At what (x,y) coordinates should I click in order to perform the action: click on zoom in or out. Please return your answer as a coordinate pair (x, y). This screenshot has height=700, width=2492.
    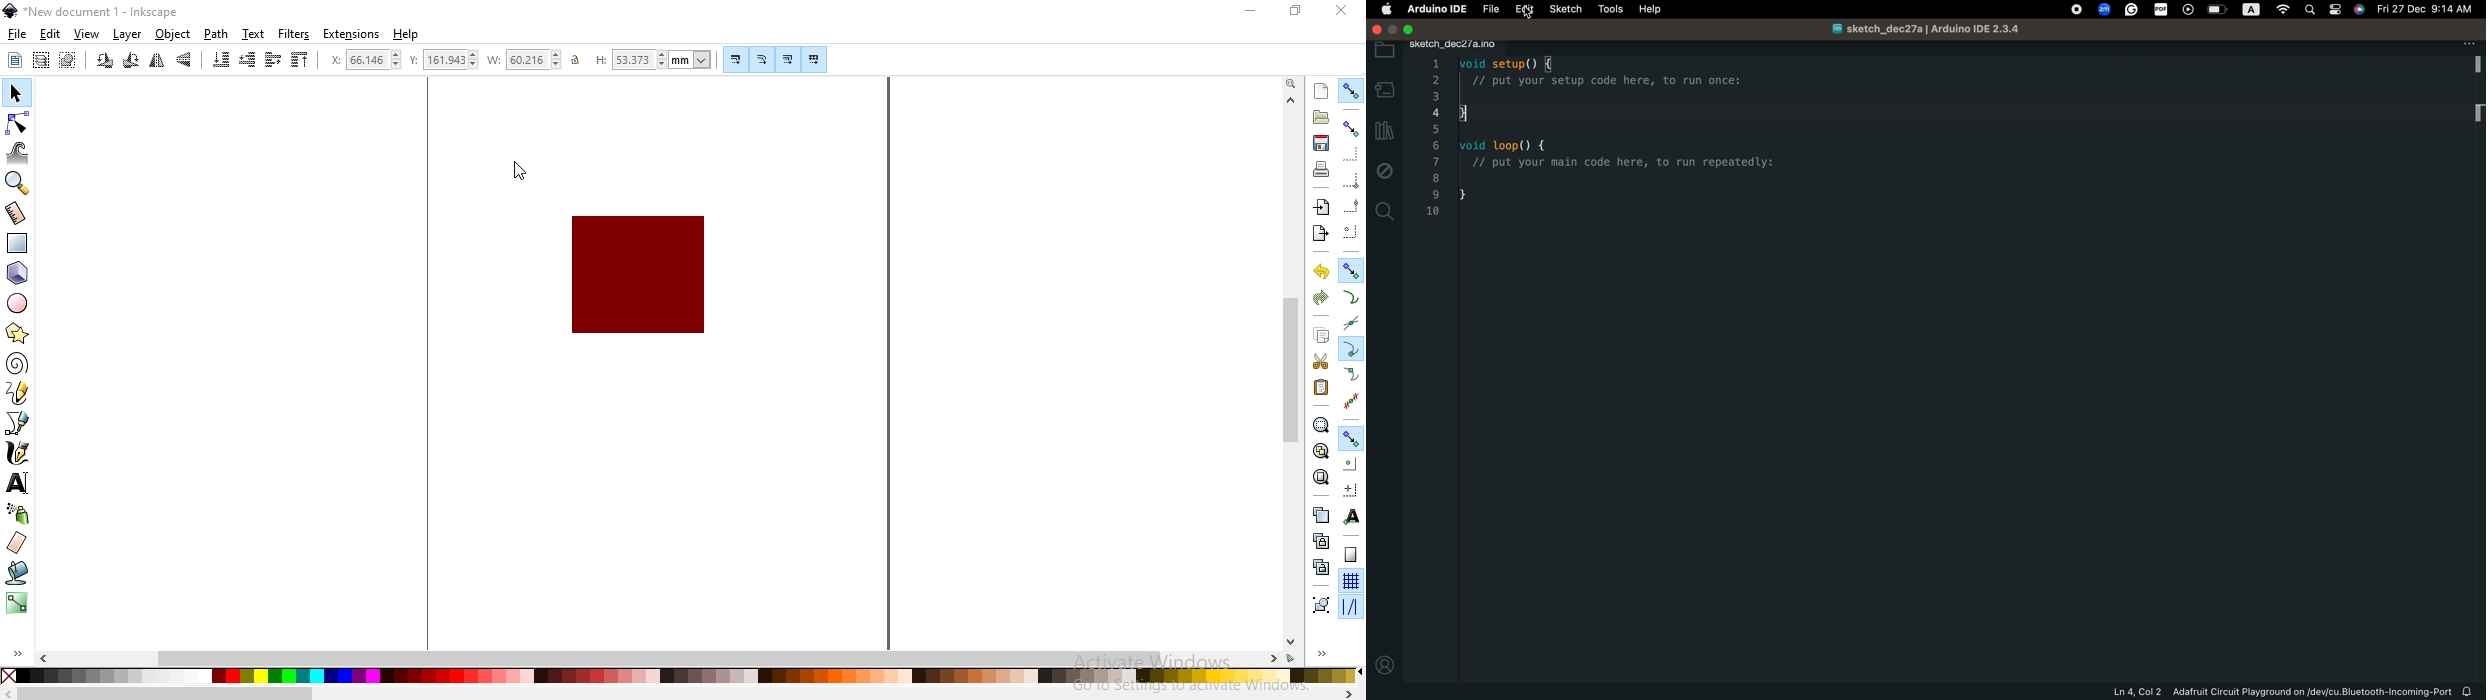
    Looking at the image, I should click on (20, 182).